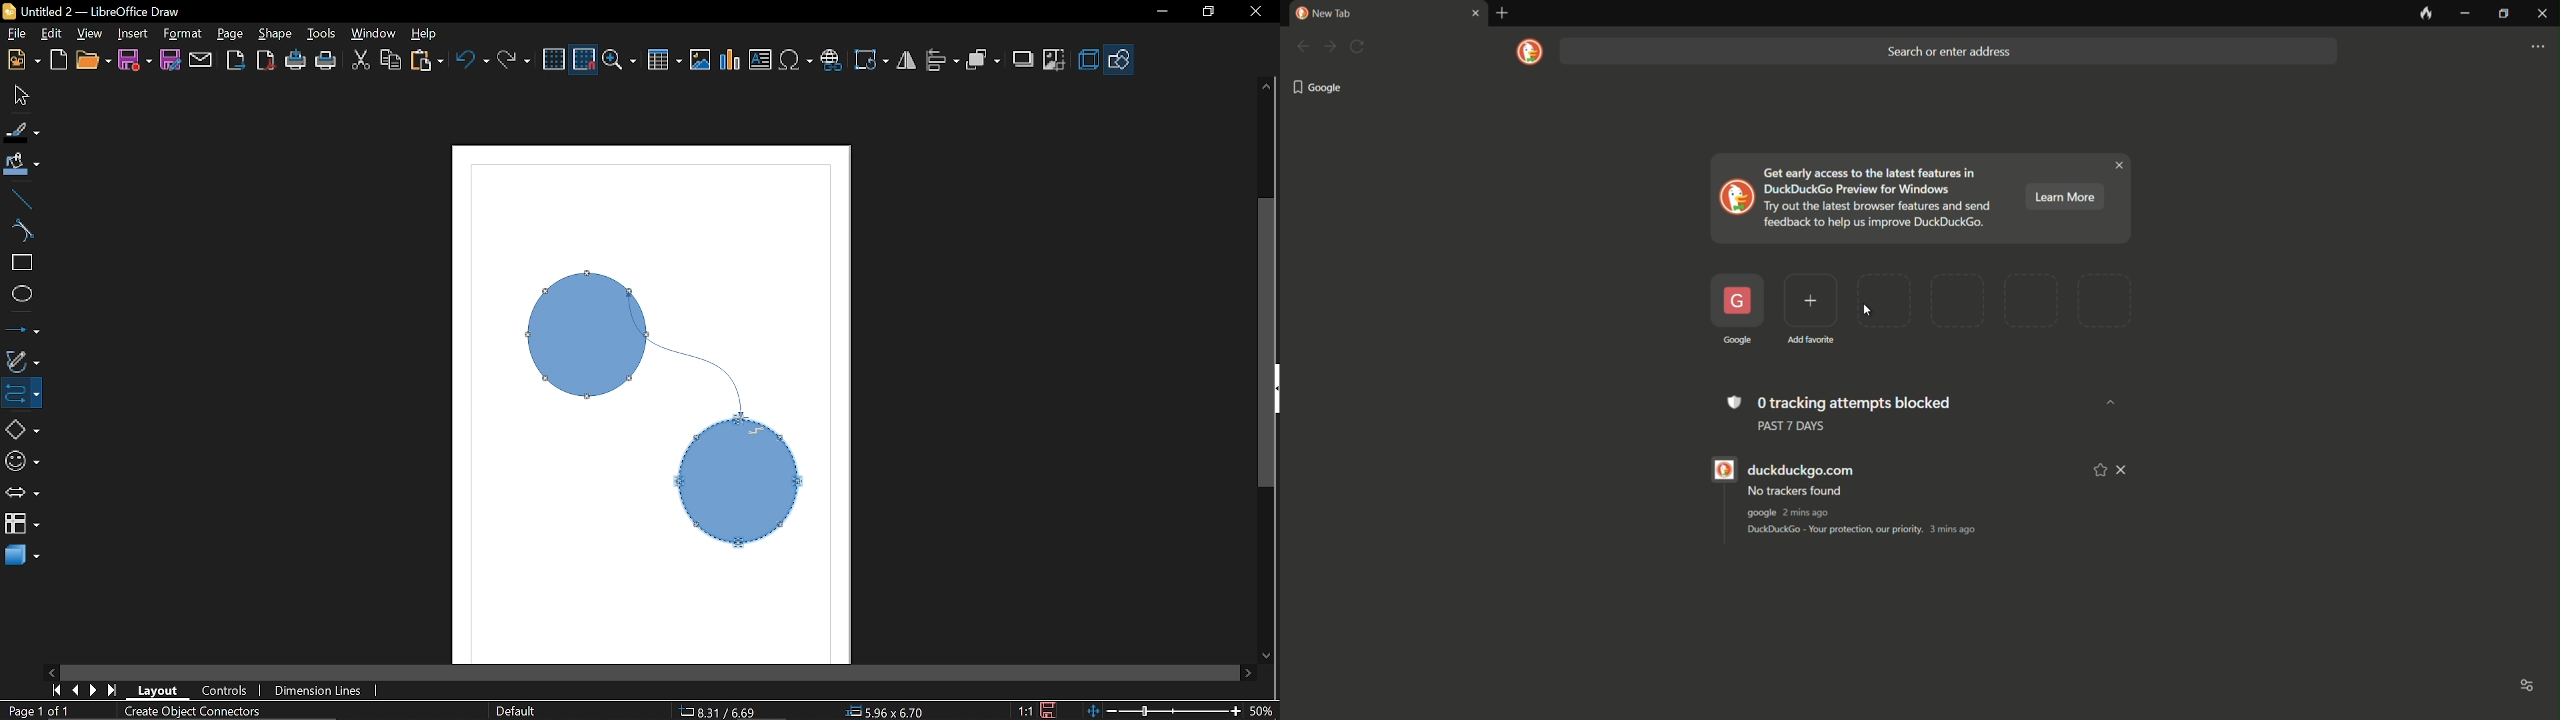 The image size is (2576, 728). Describe the element at coordinates (230, 691) in the screenshot. I see `Control` at that location.